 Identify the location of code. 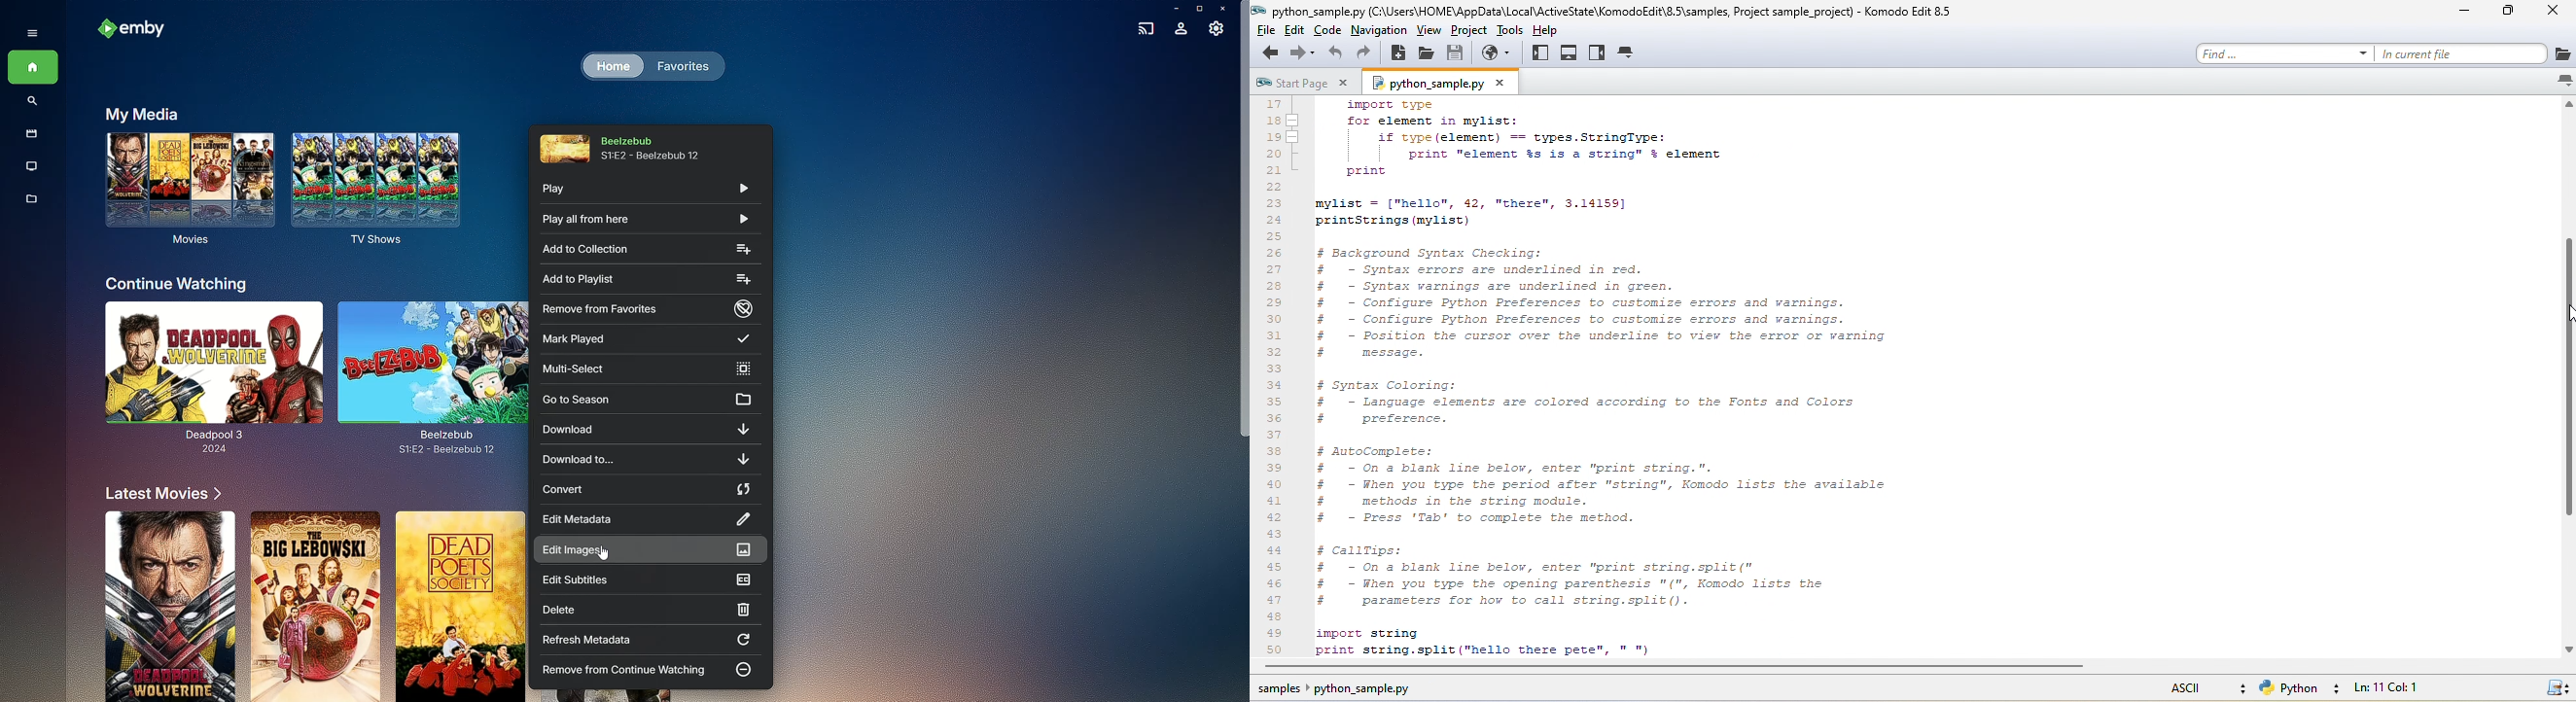
(1329, 30).